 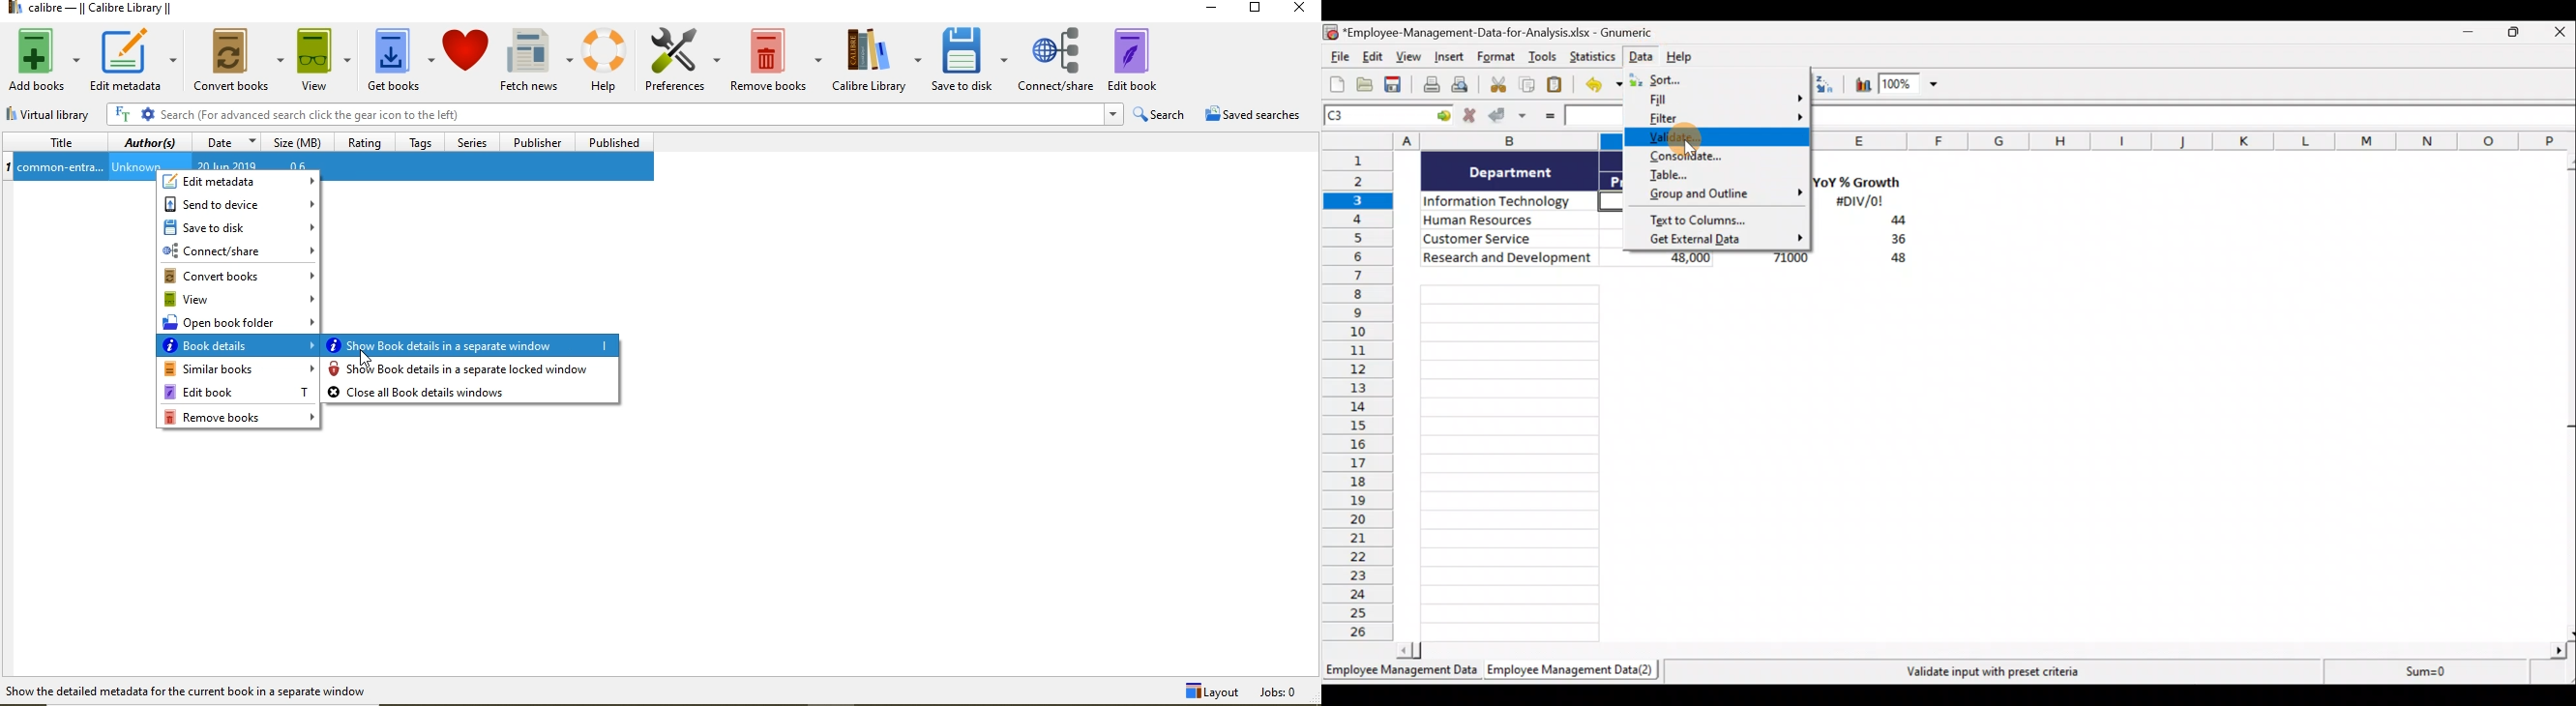 I want to click on common-entra..., so click(x=61, y=168).